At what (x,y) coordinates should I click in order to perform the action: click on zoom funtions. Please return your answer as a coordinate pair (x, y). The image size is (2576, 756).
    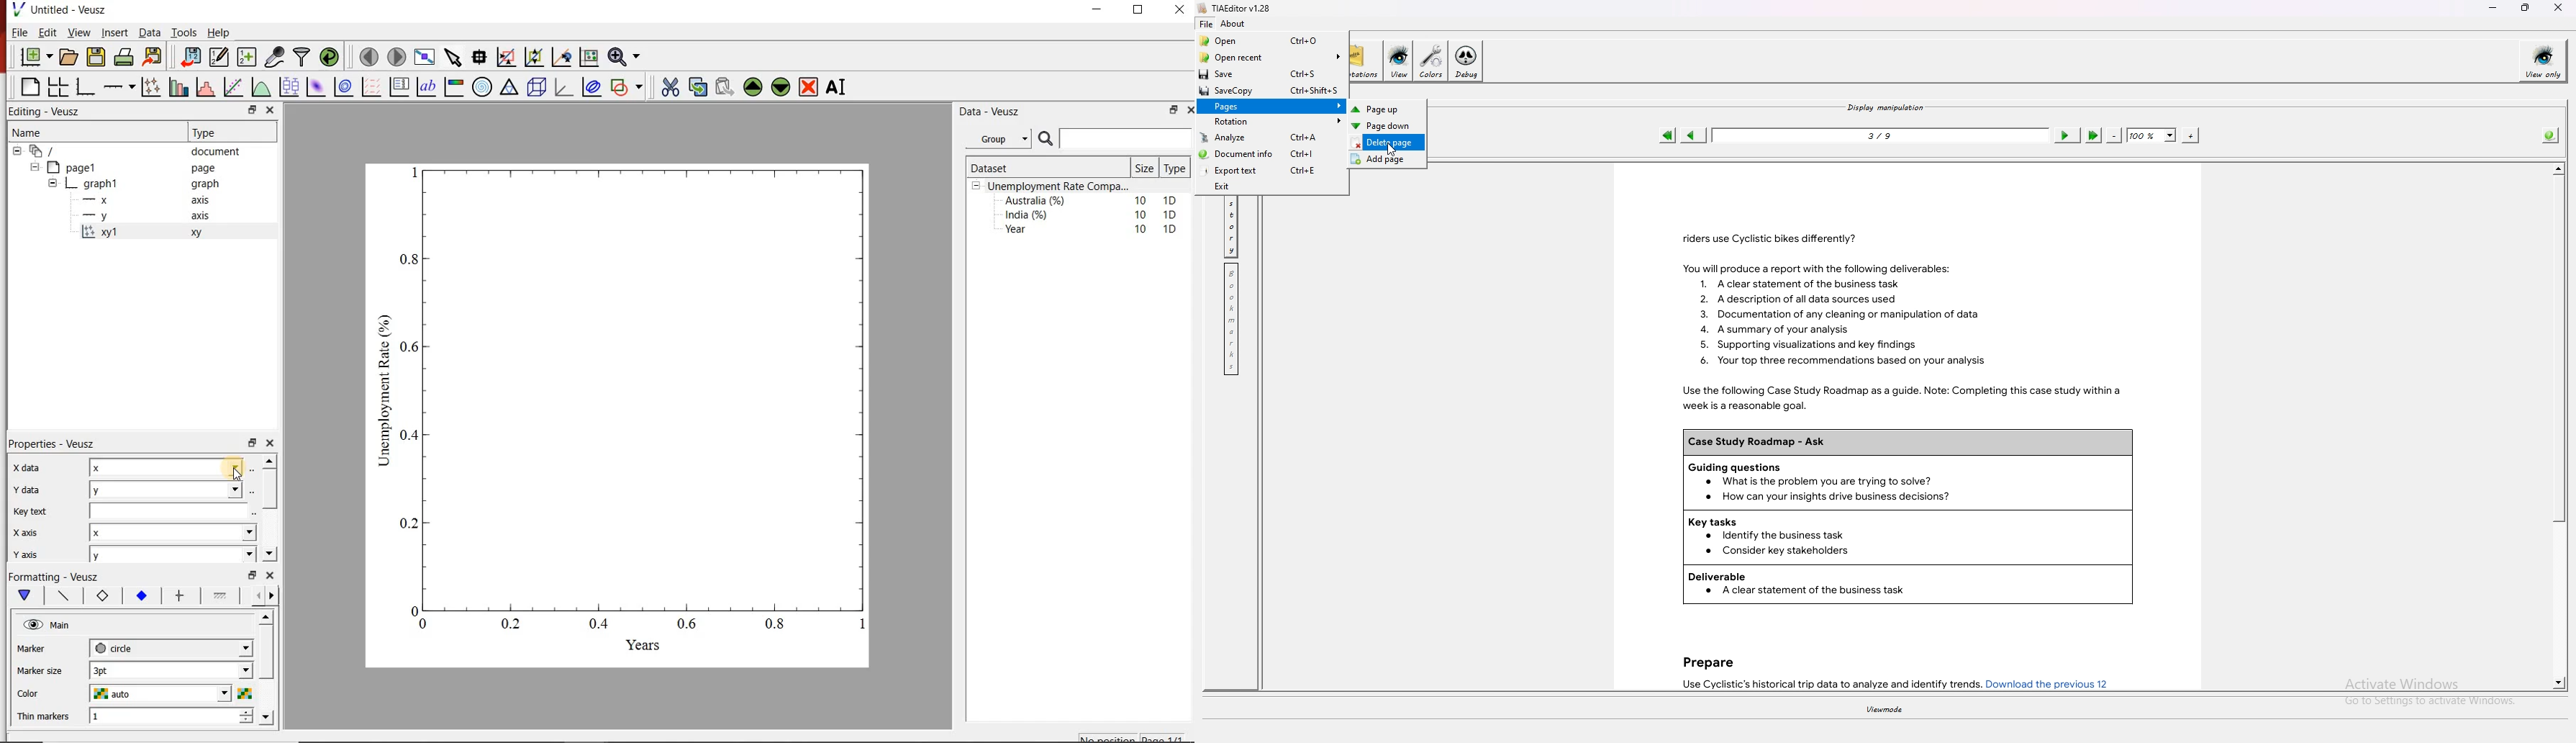
    Looking at the image, I should click on (627, 56).